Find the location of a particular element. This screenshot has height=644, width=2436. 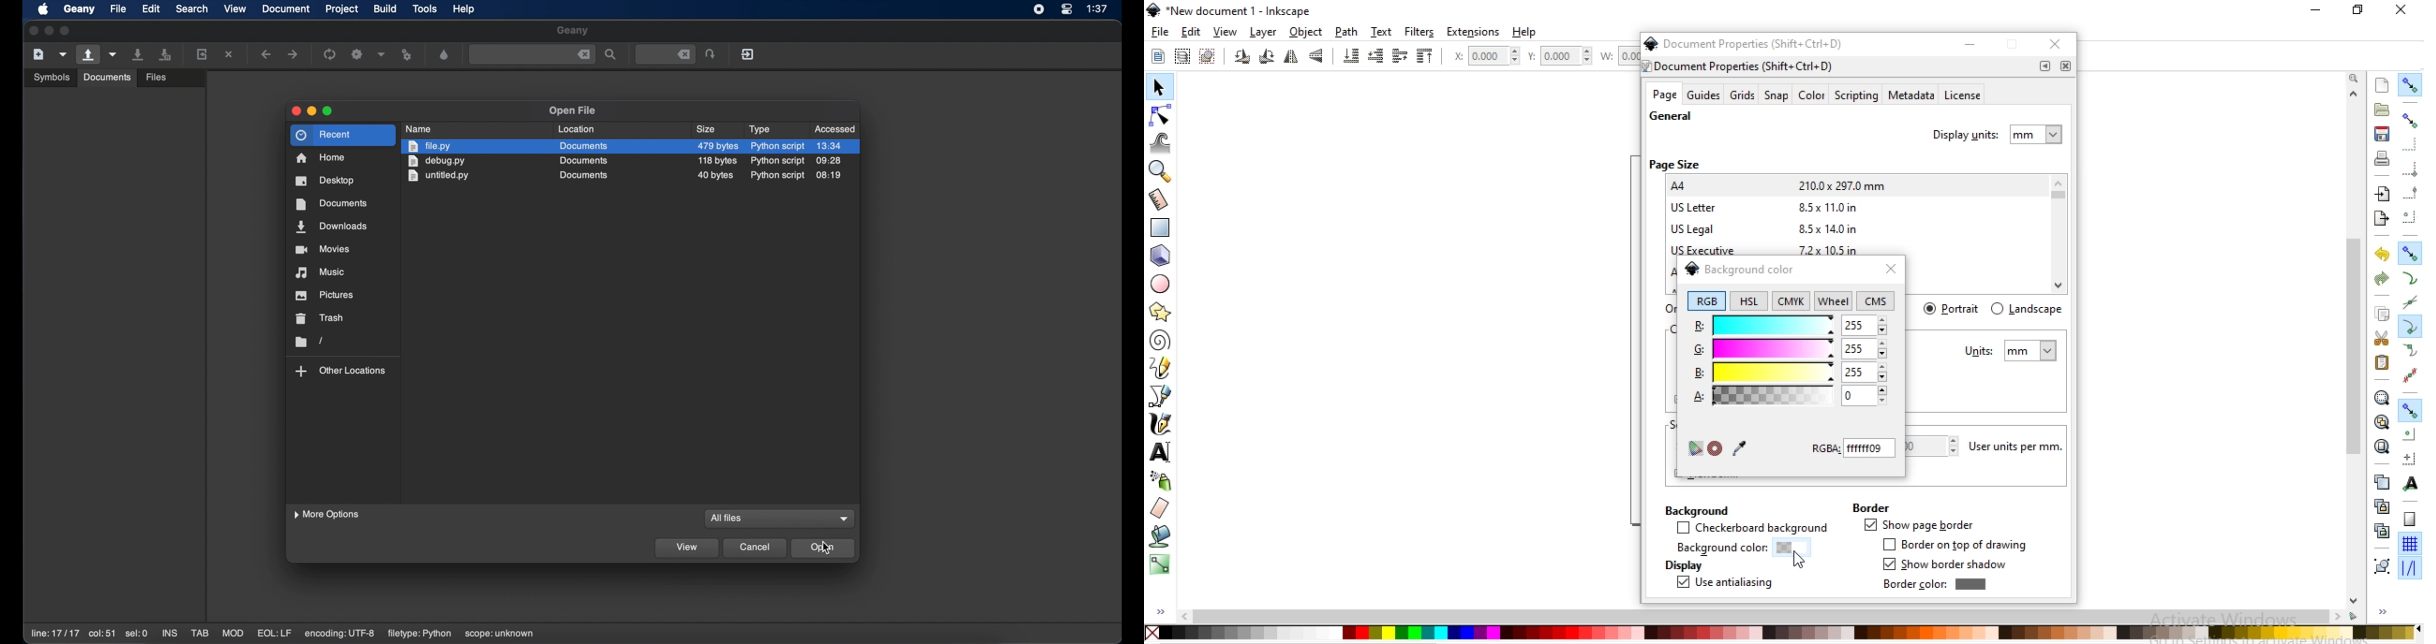

snap midpoints of line segments is located at coordinates (2408, 375).